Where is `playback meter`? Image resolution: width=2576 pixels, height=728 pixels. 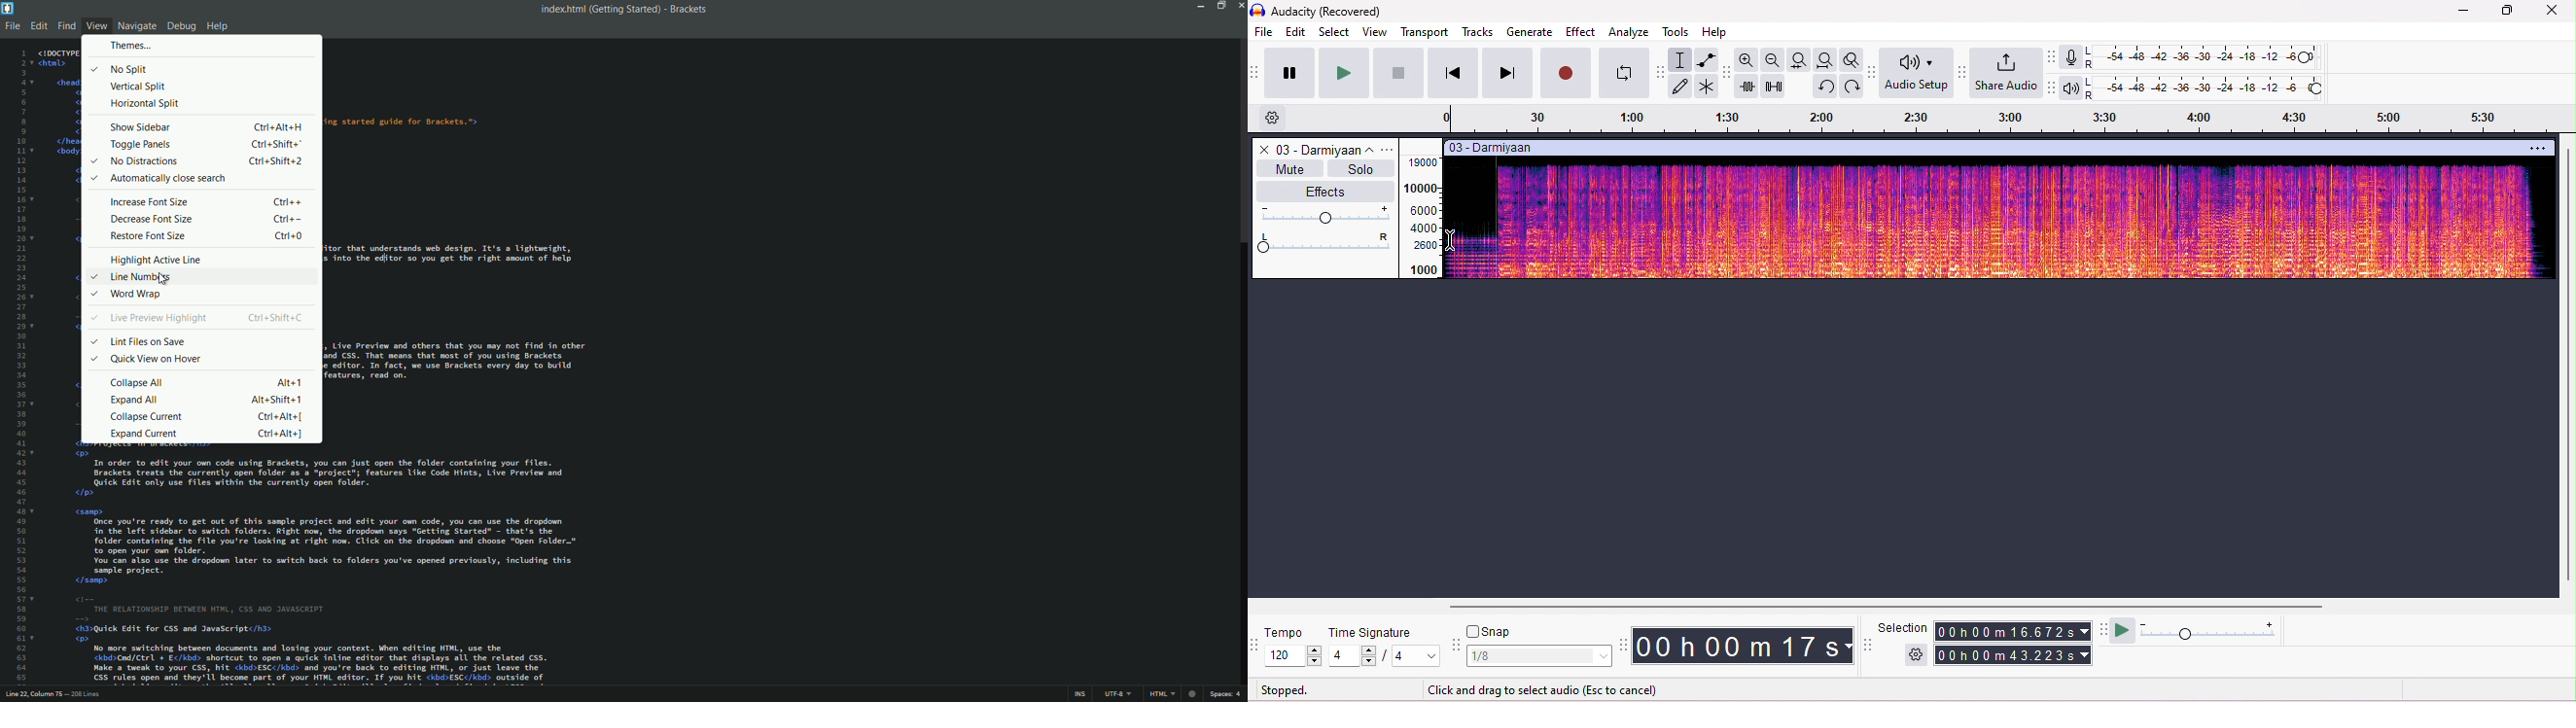
playback meter is located at coordinates (2071, 88).